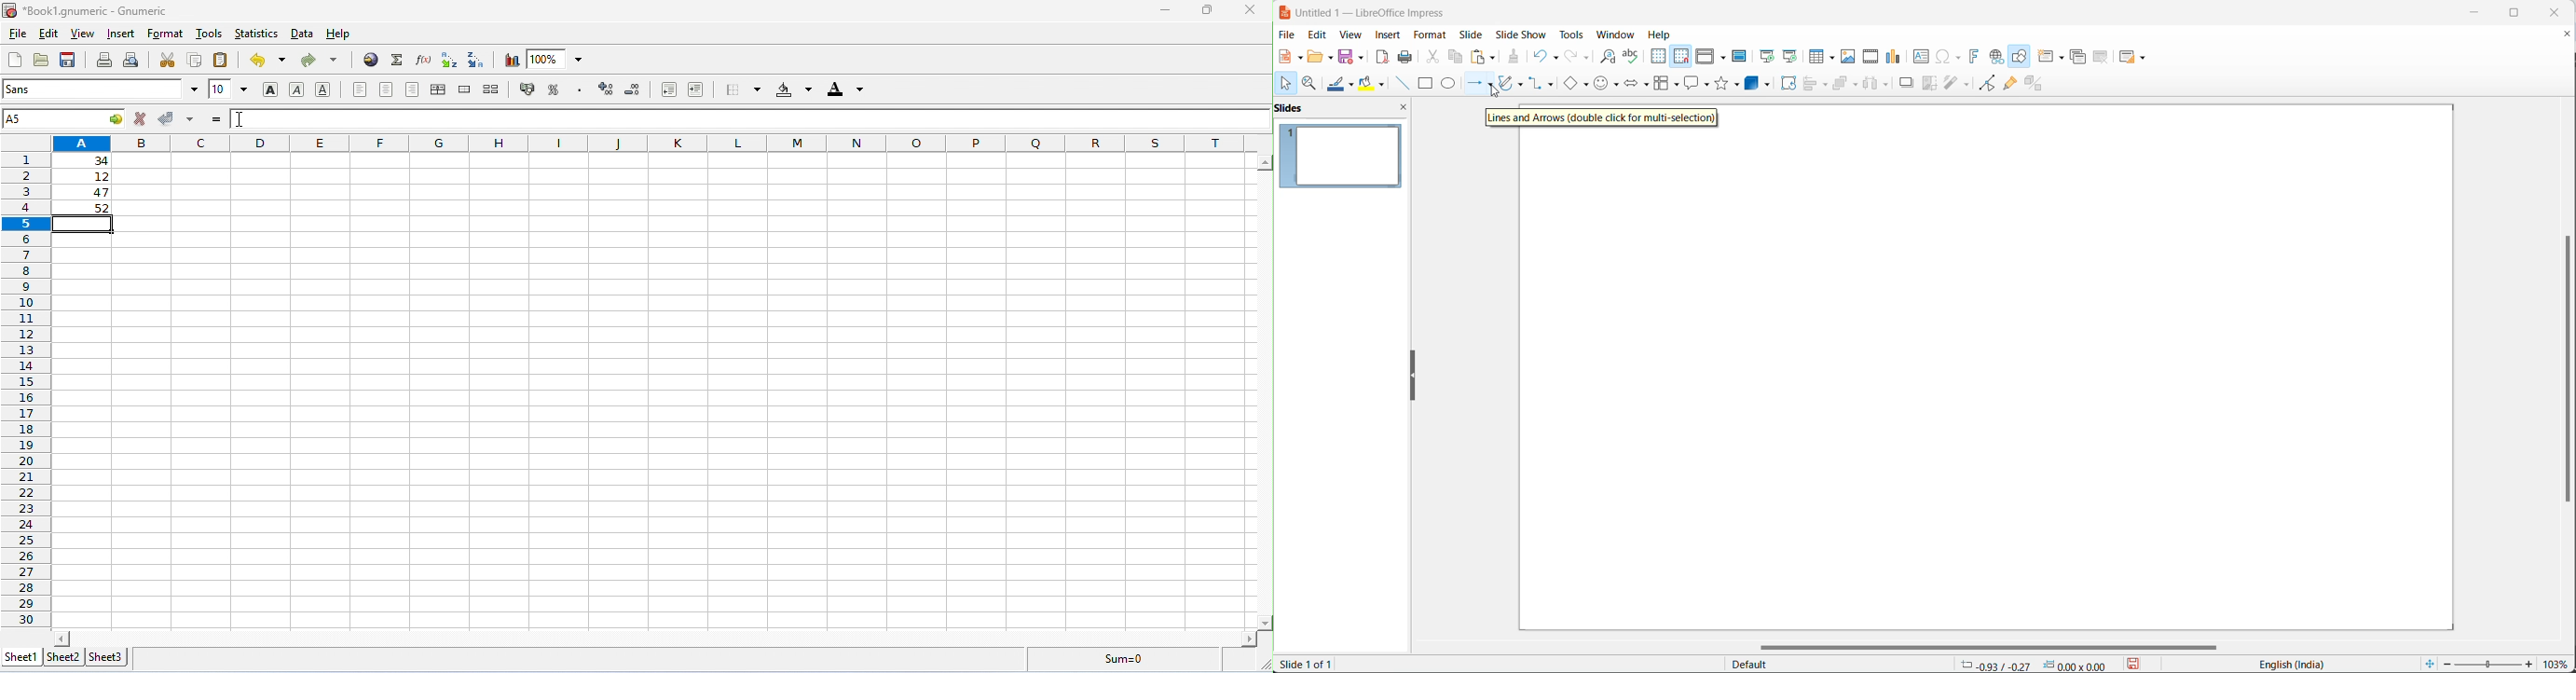 This screenshot has width=2576, height=700. Describe the element at coordinates (1288, 84) in the screenshot. I see `cursor` at that location.